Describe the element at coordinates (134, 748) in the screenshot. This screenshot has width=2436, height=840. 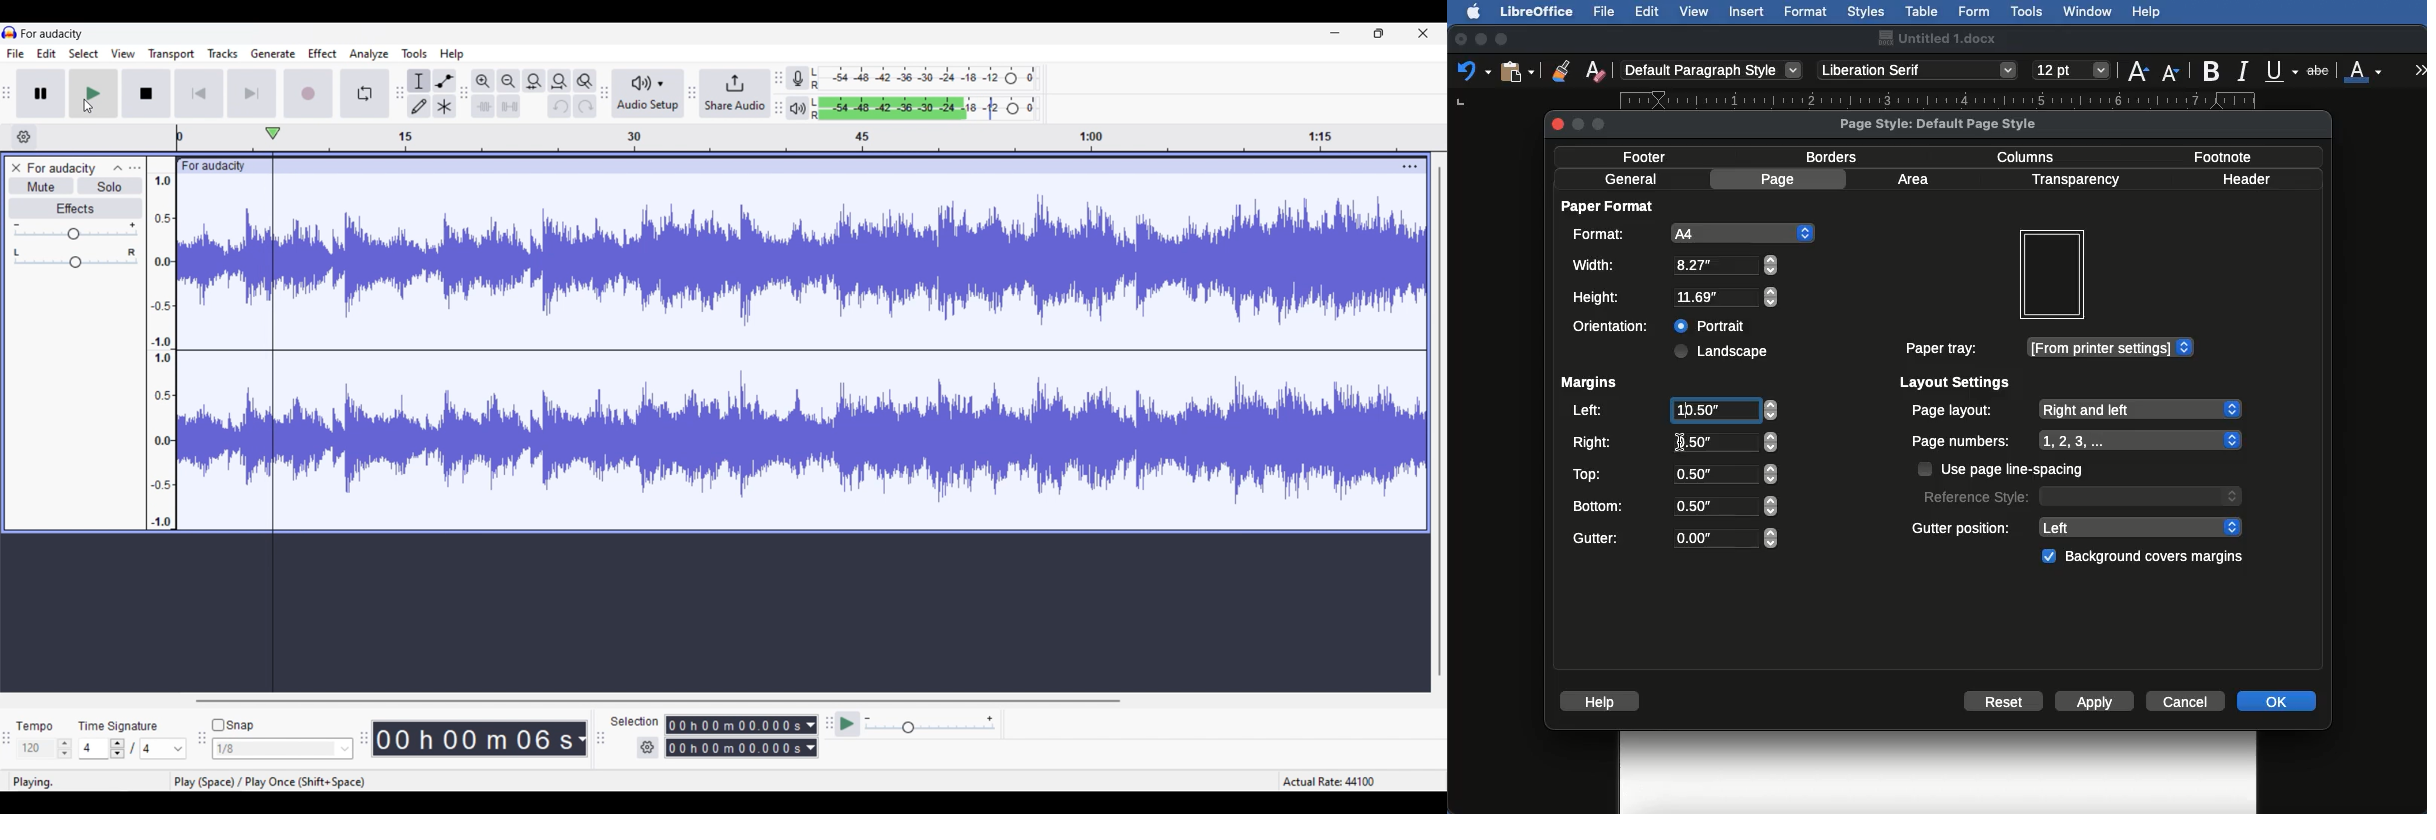
I see `Time signature settings` at that location.